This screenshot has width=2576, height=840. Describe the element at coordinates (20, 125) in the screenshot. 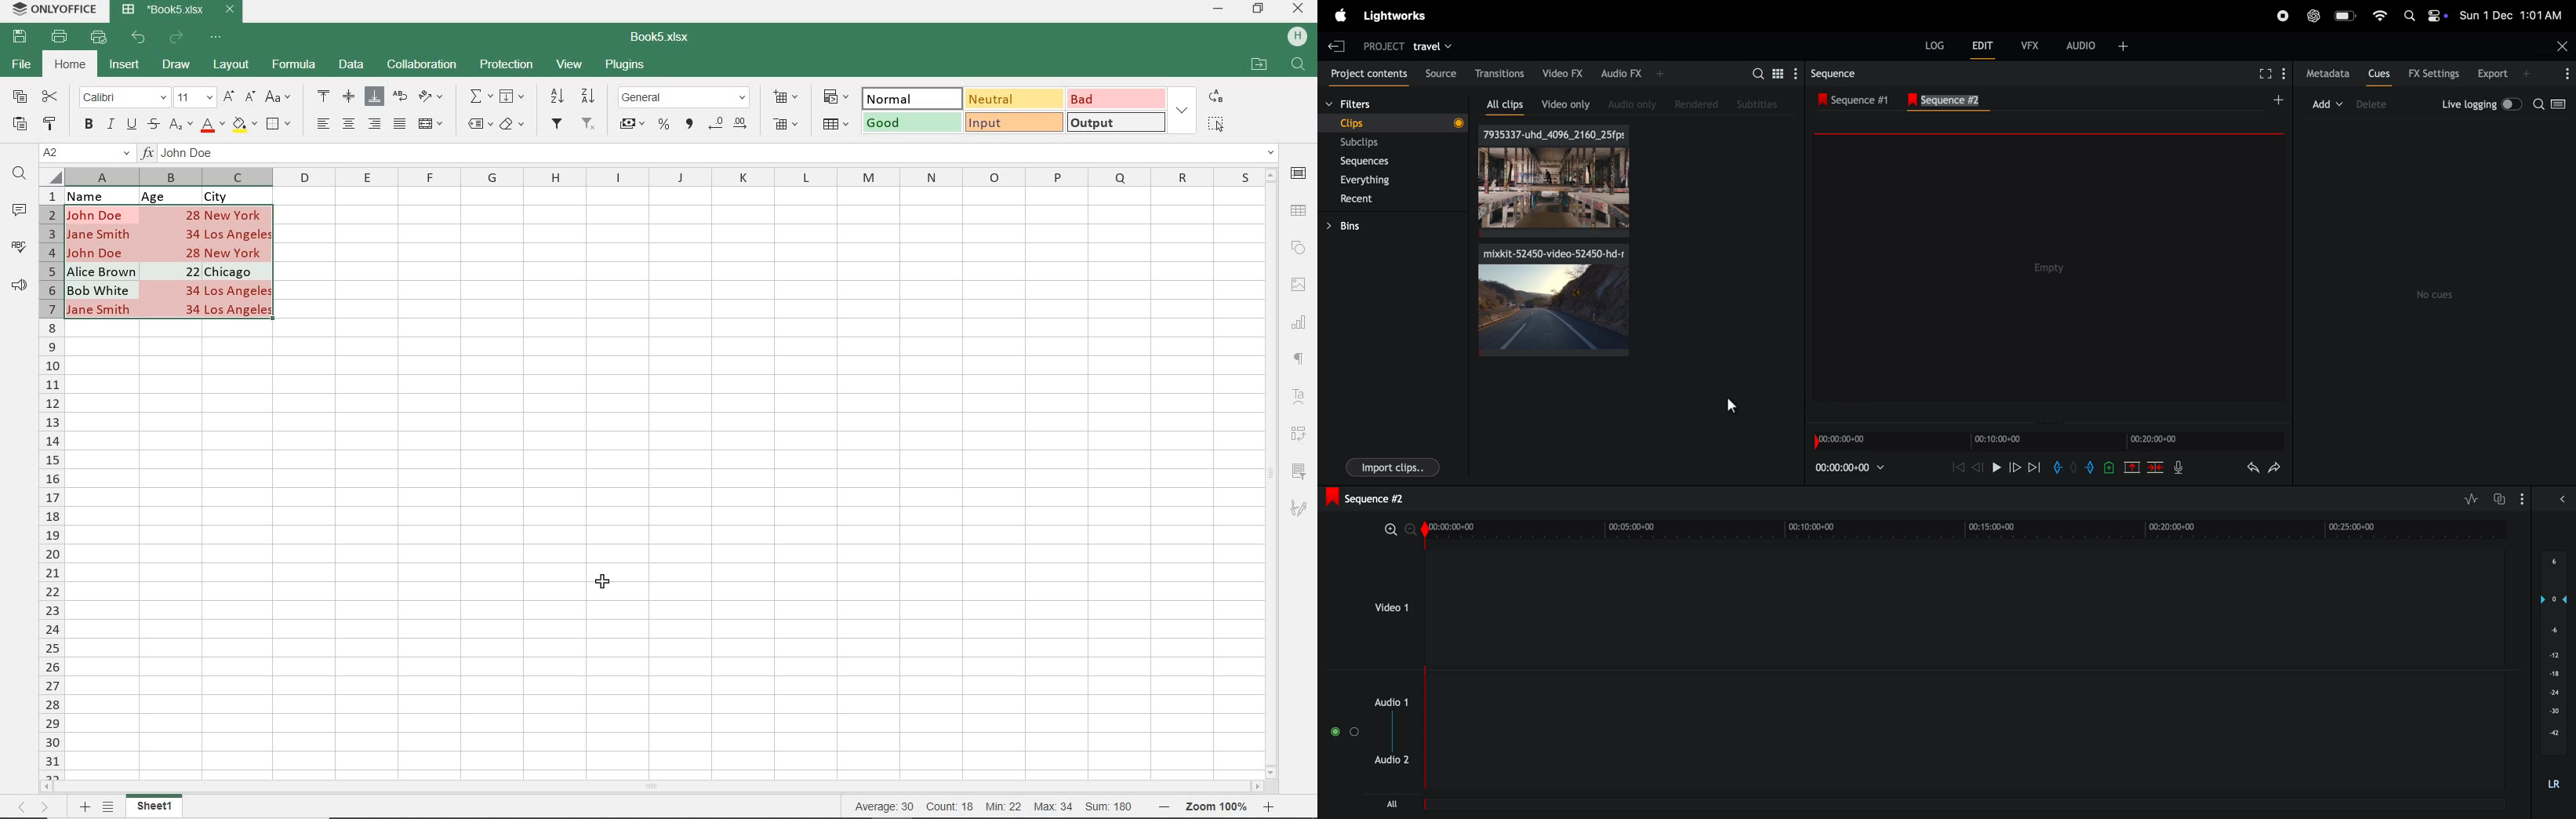

I see `PASTE` at that location.